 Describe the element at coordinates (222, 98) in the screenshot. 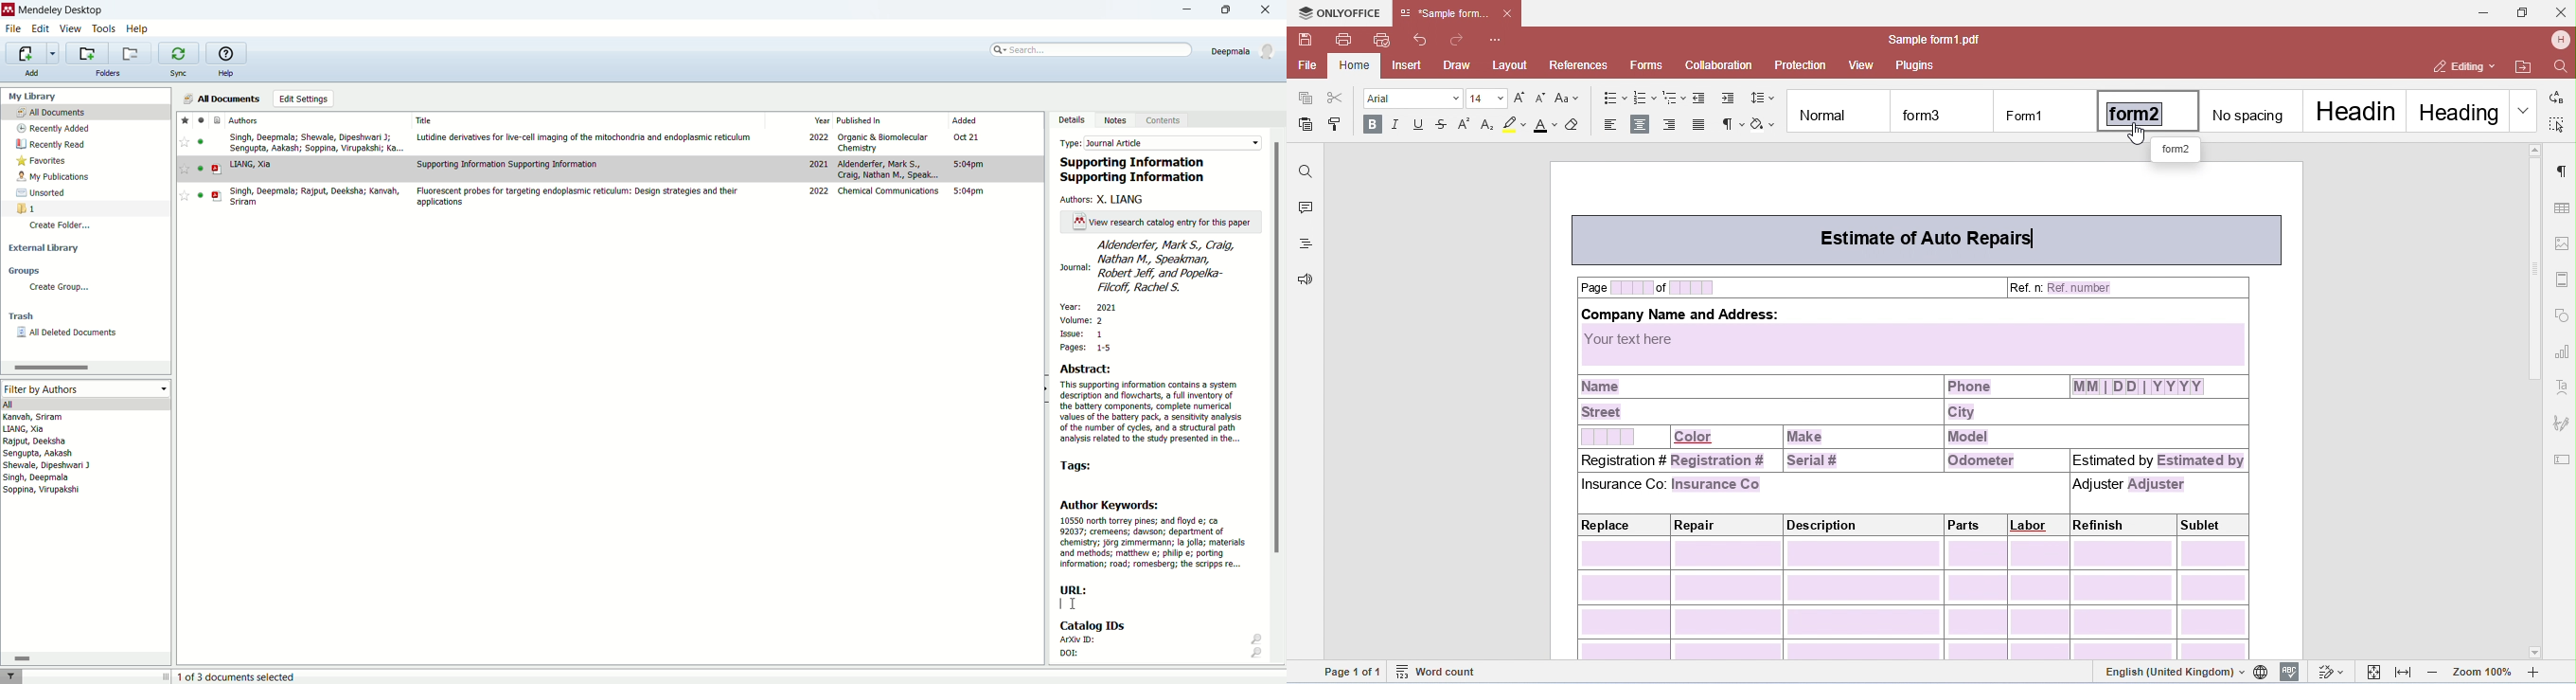

I see `all documents` at that location.